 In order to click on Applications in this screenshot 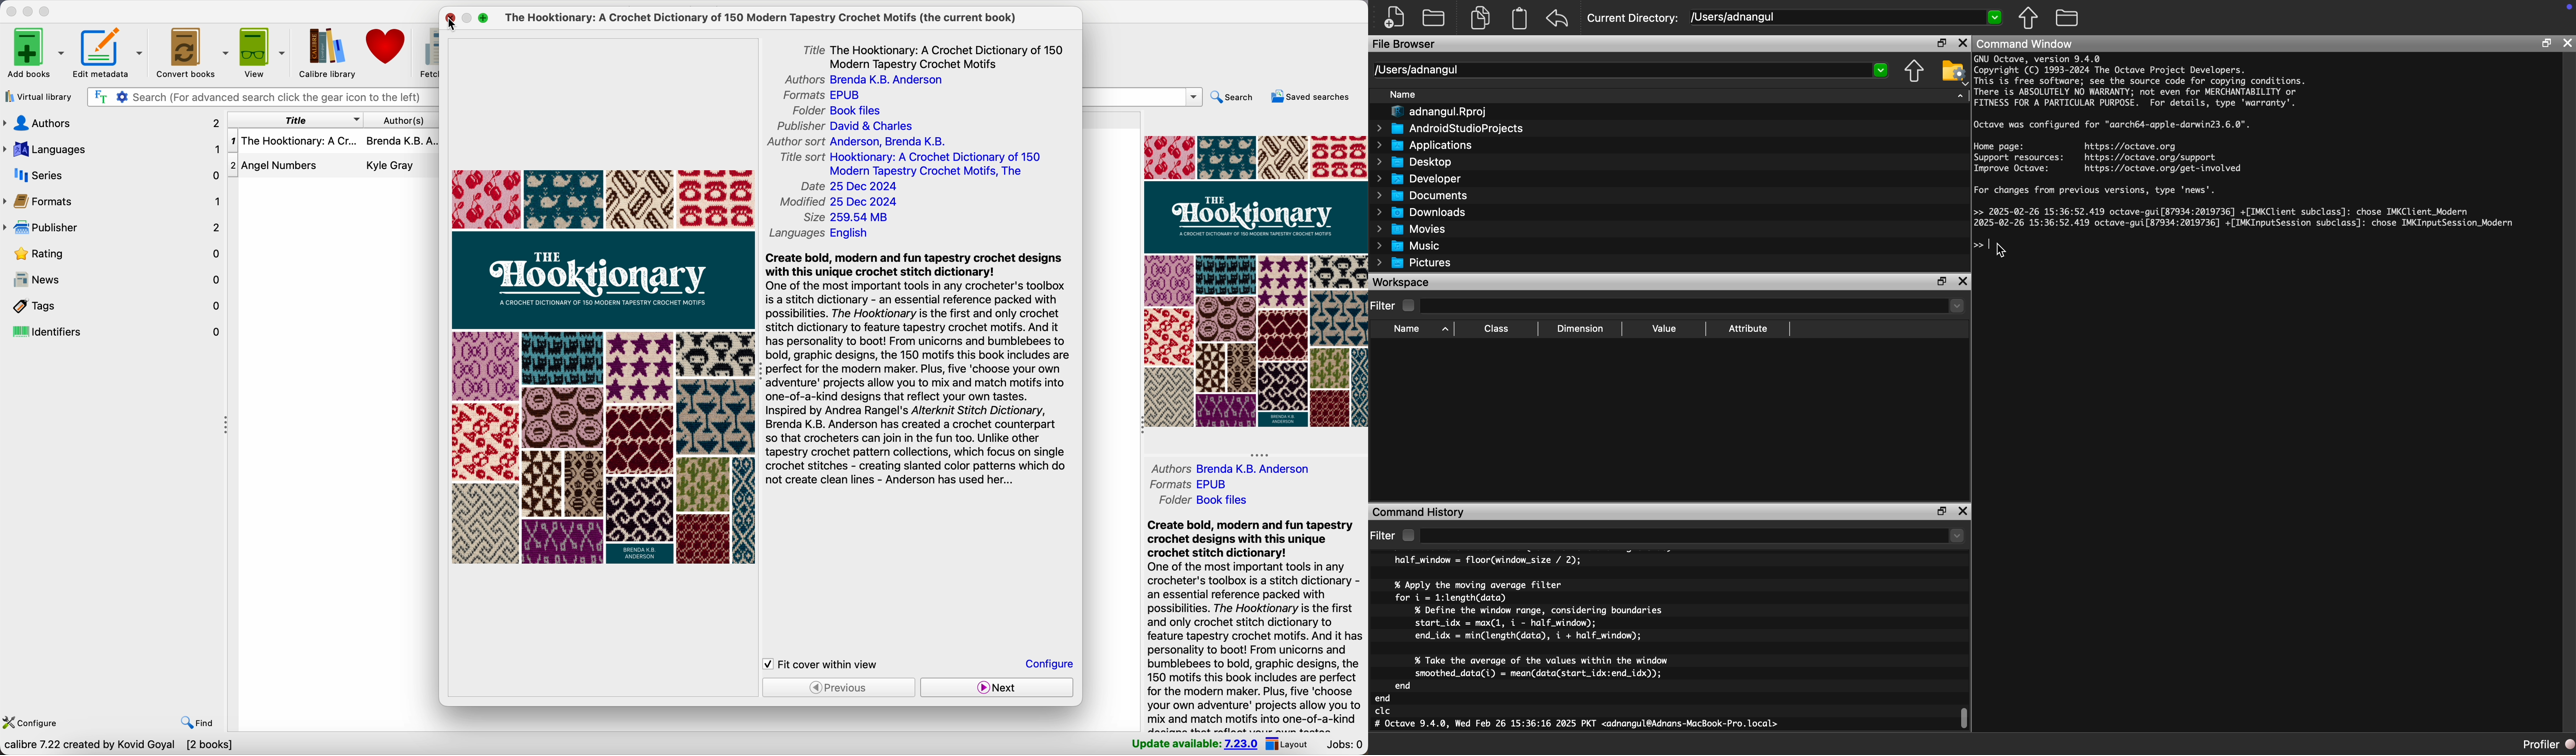, I will do `click(1424, 147)`.